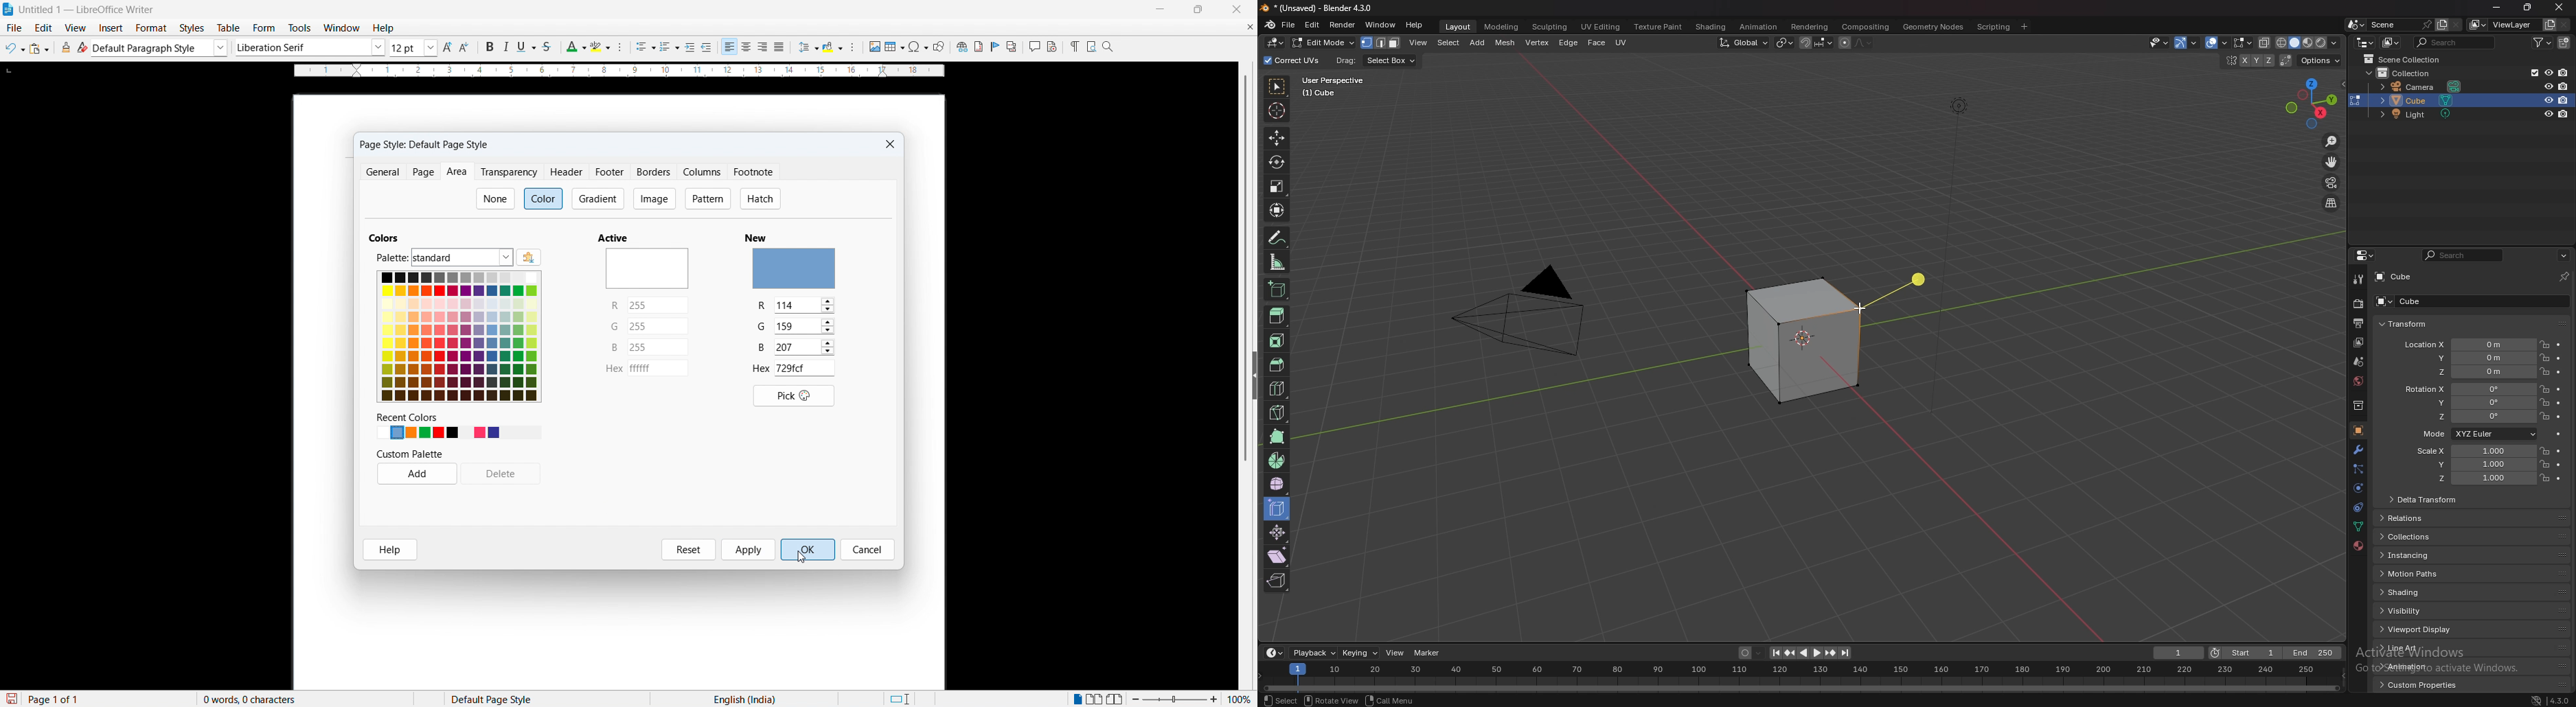  I want to click on Untitled 1 - libreoffice writer, so click(86, 10).